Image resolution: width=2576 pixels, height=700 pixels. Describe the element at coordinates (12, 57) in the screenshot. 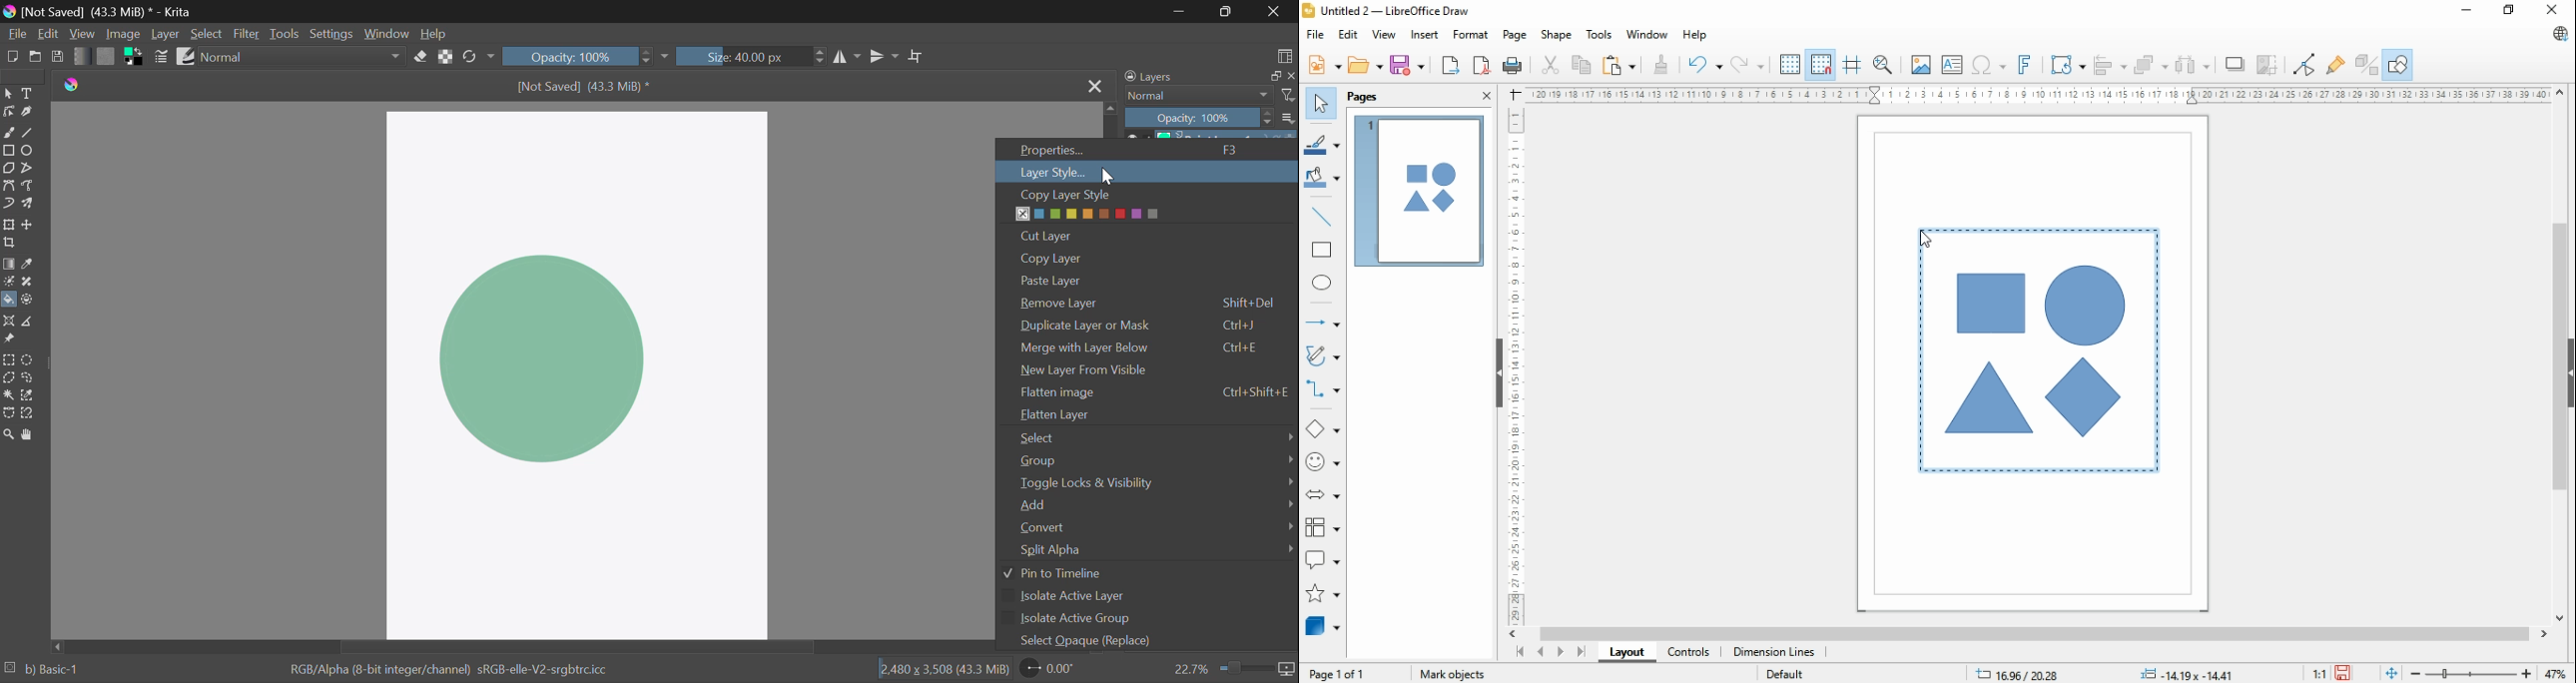

I see `New` at that location.